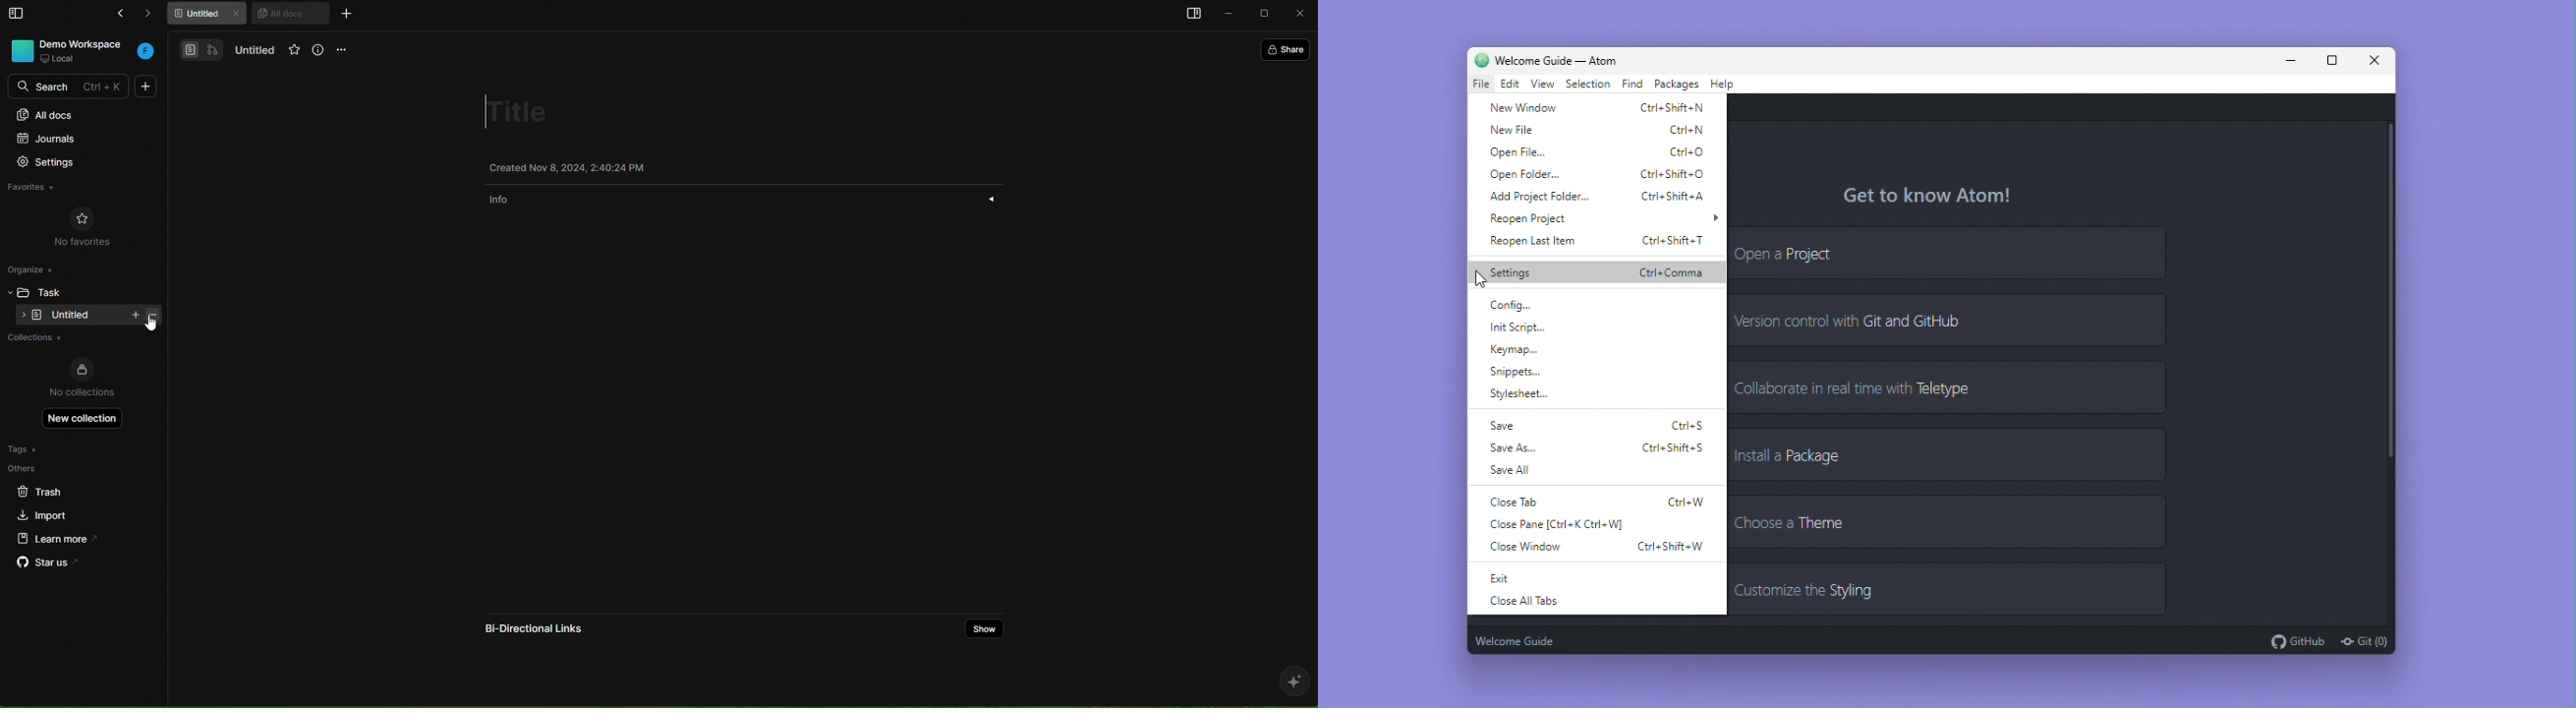 The width and height of the screenshot is (2576, 728). What do you see at coordinates (2364, 641) in the screenshot?
I see `Git (0)` at bounding box center [2364, 641].